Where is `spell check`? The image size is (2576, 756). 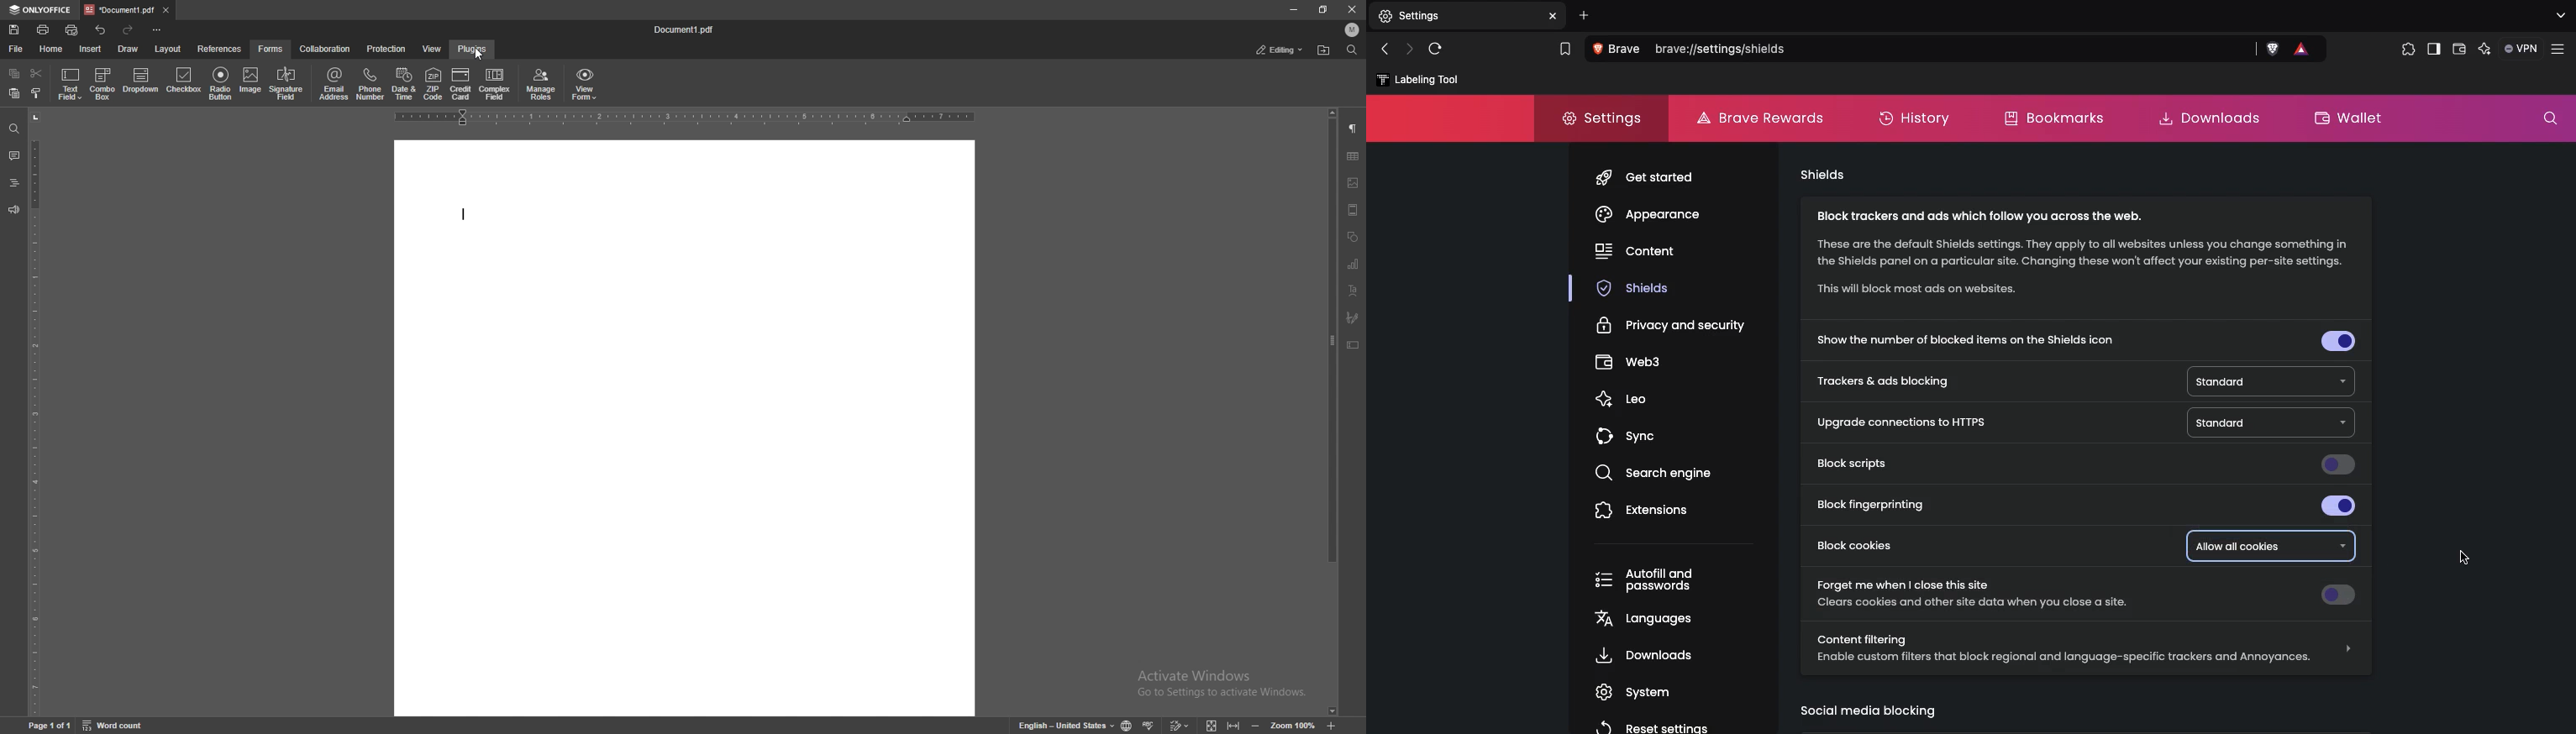
spell check is located at coordinates (1148, 725).